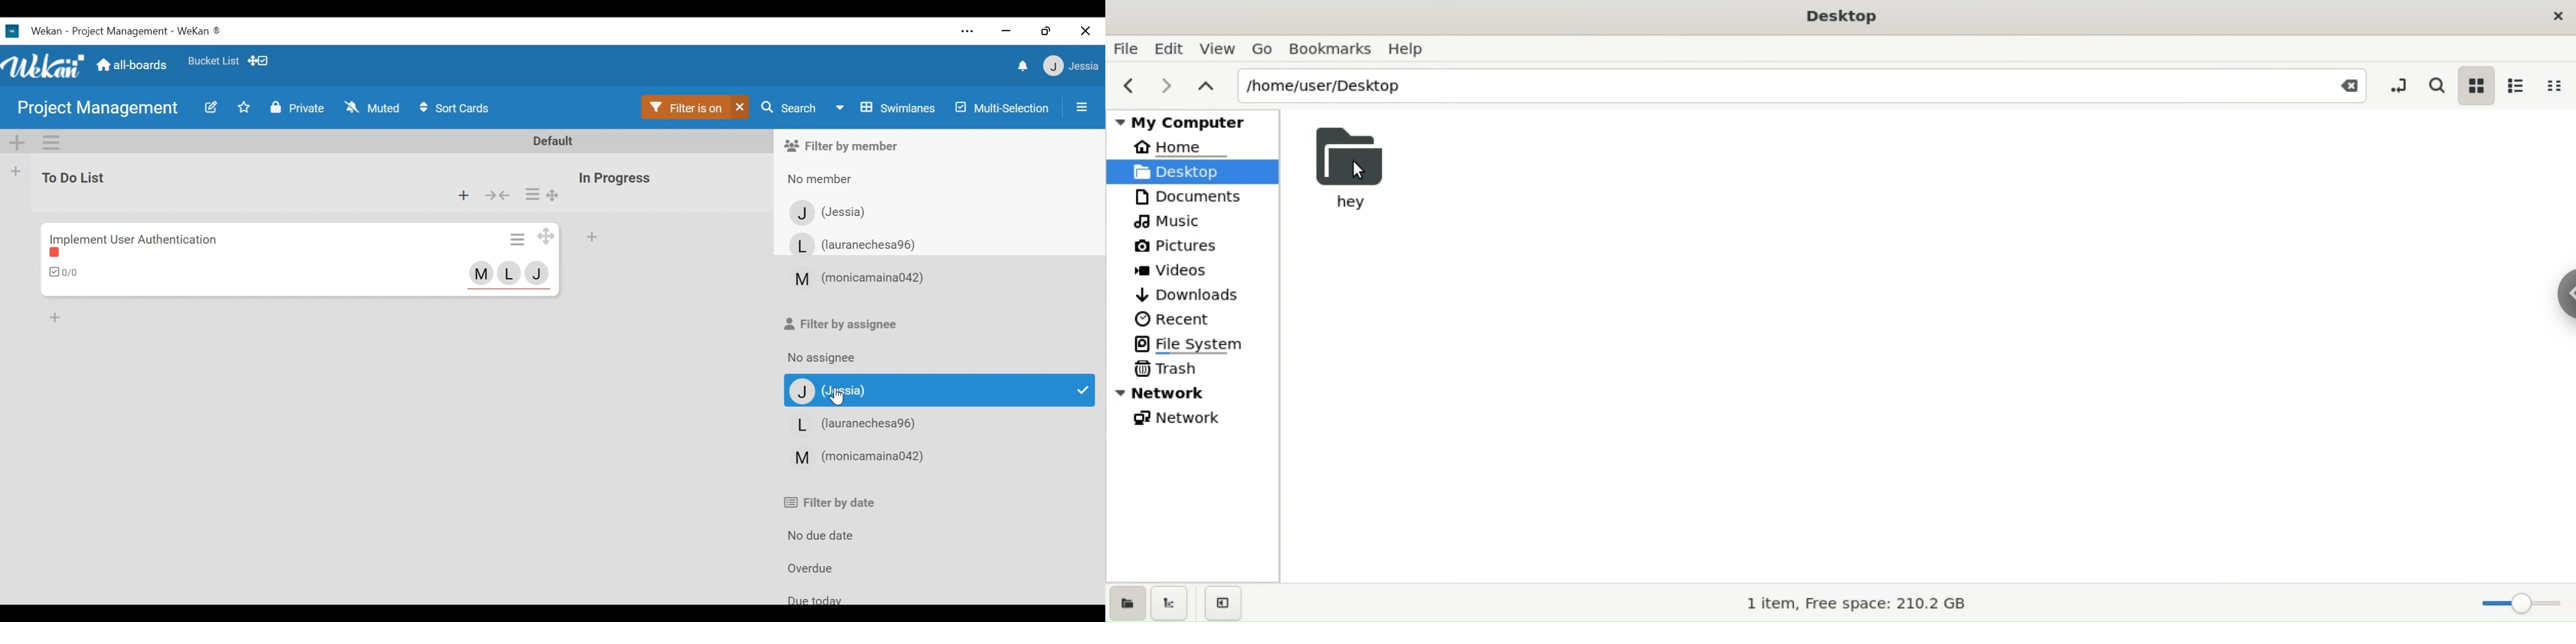  I want to click on member, so click(479, 274).